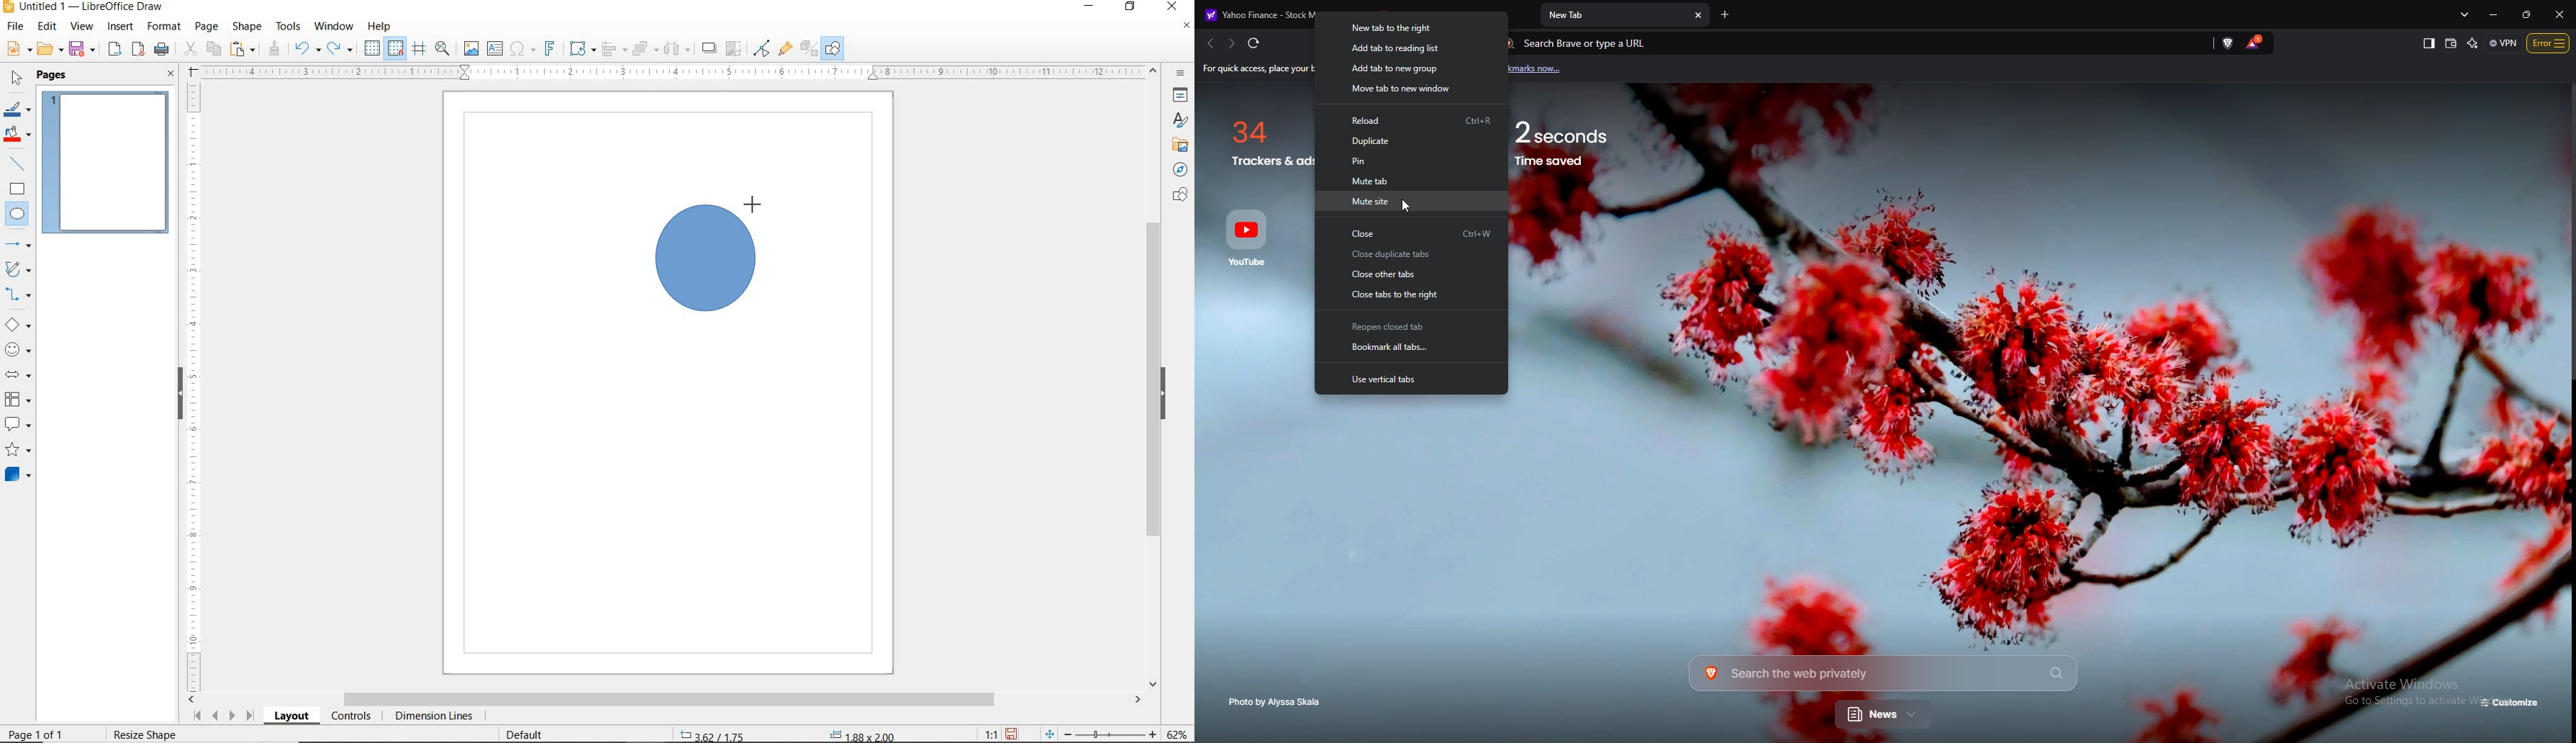  Describe the element at coordinates (19, 246) in the screenshot. I see `LINES AND ARROWS` at that location.